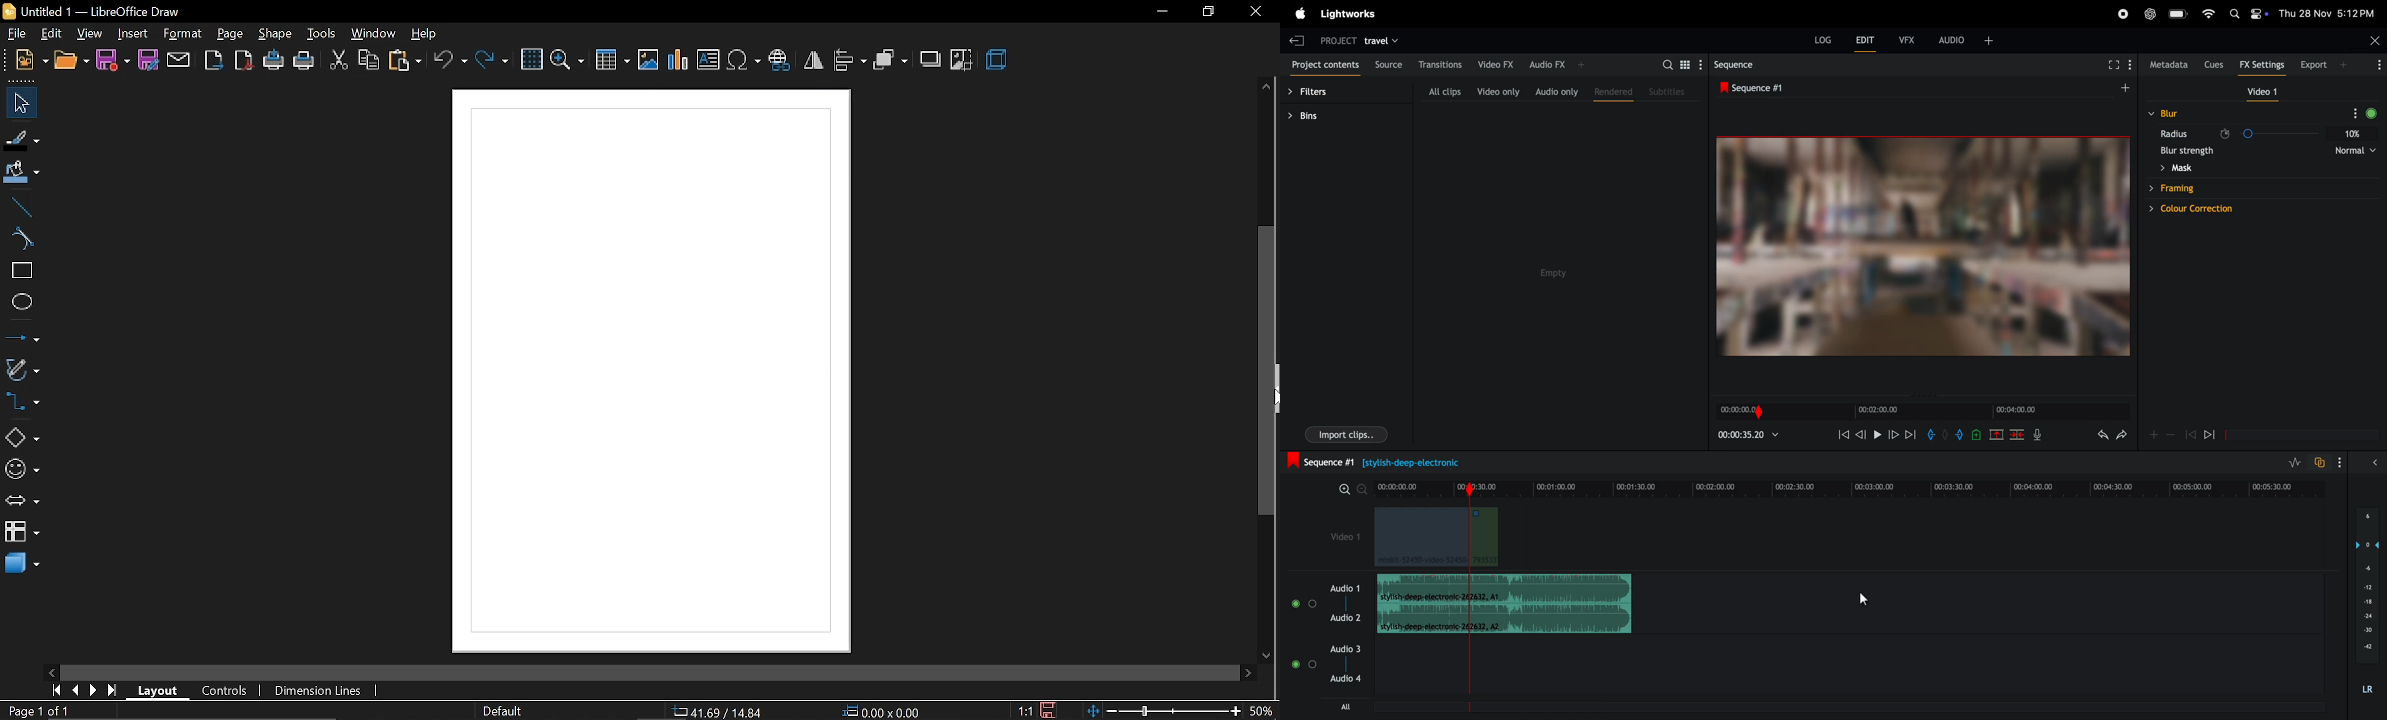 The height and width of the screenshot is (728, 2408). I want to click on insert text, so click(709, 61).